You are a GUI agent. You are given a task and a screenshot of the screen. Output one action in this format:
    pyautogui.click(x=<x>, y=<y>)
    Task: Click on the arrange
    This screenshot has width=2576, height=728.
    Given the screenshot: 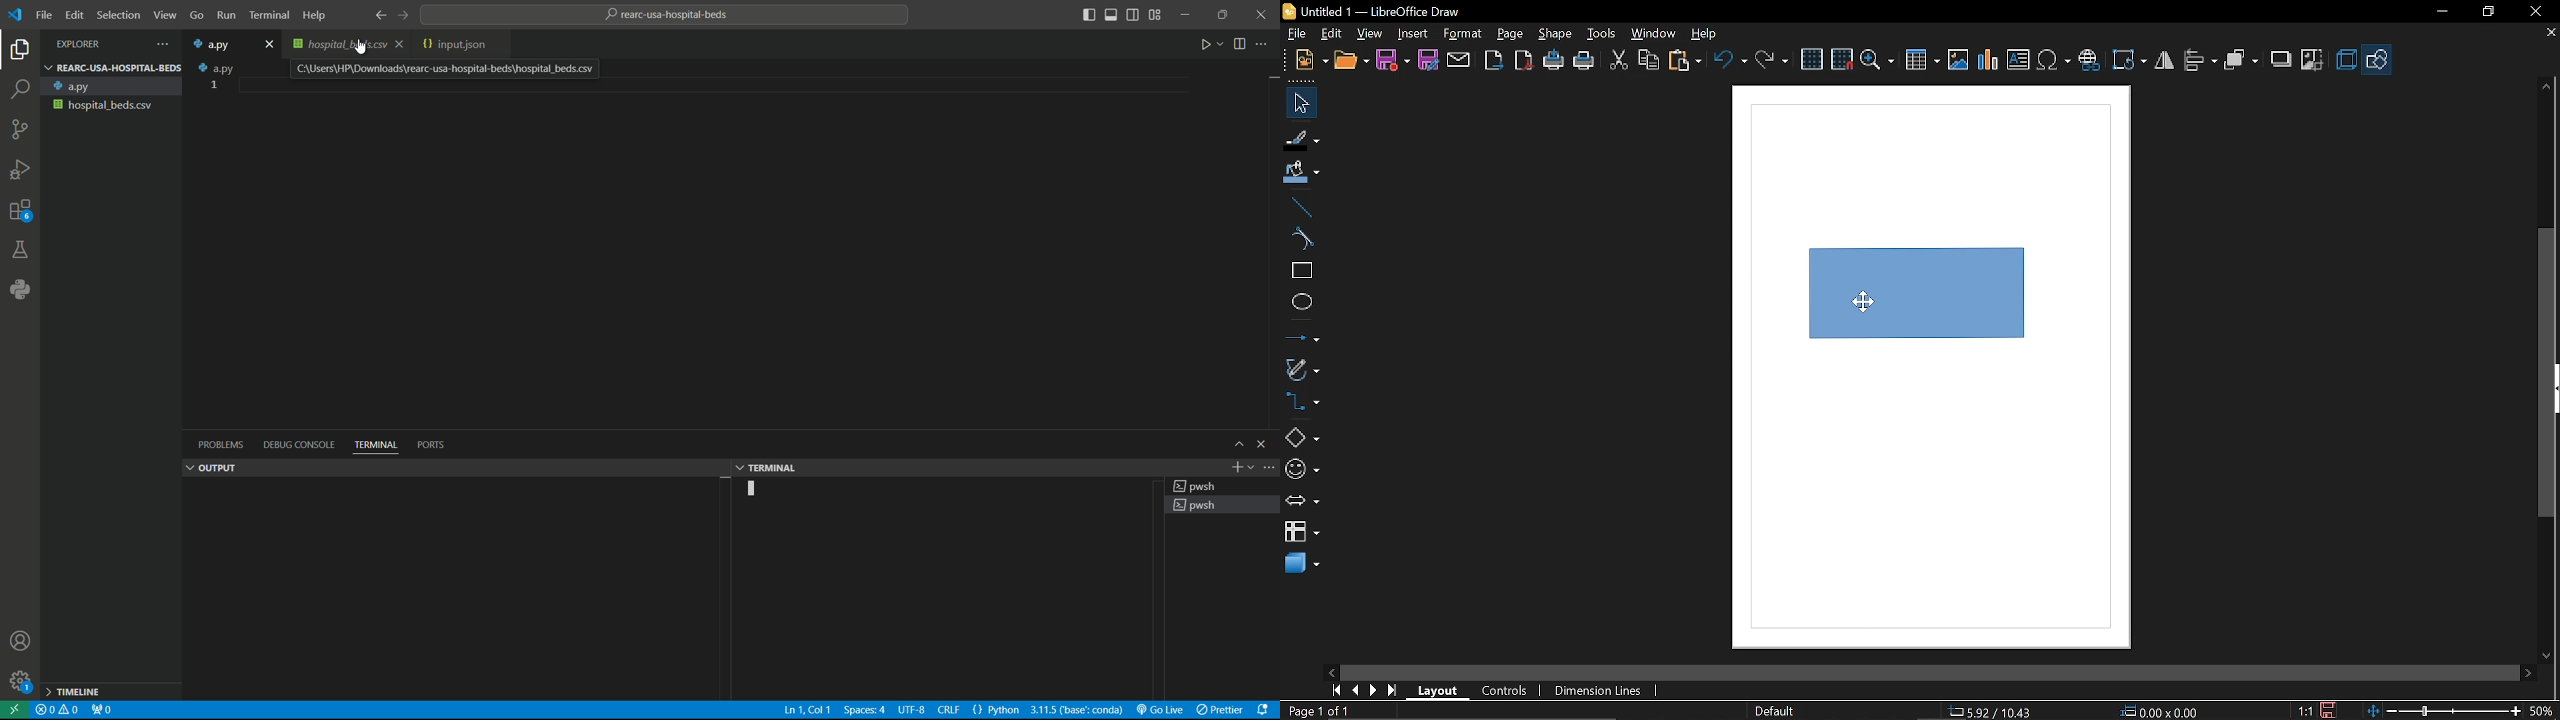 What is the action you would take?
    pyautogui.click(x=2242, y=59)
    